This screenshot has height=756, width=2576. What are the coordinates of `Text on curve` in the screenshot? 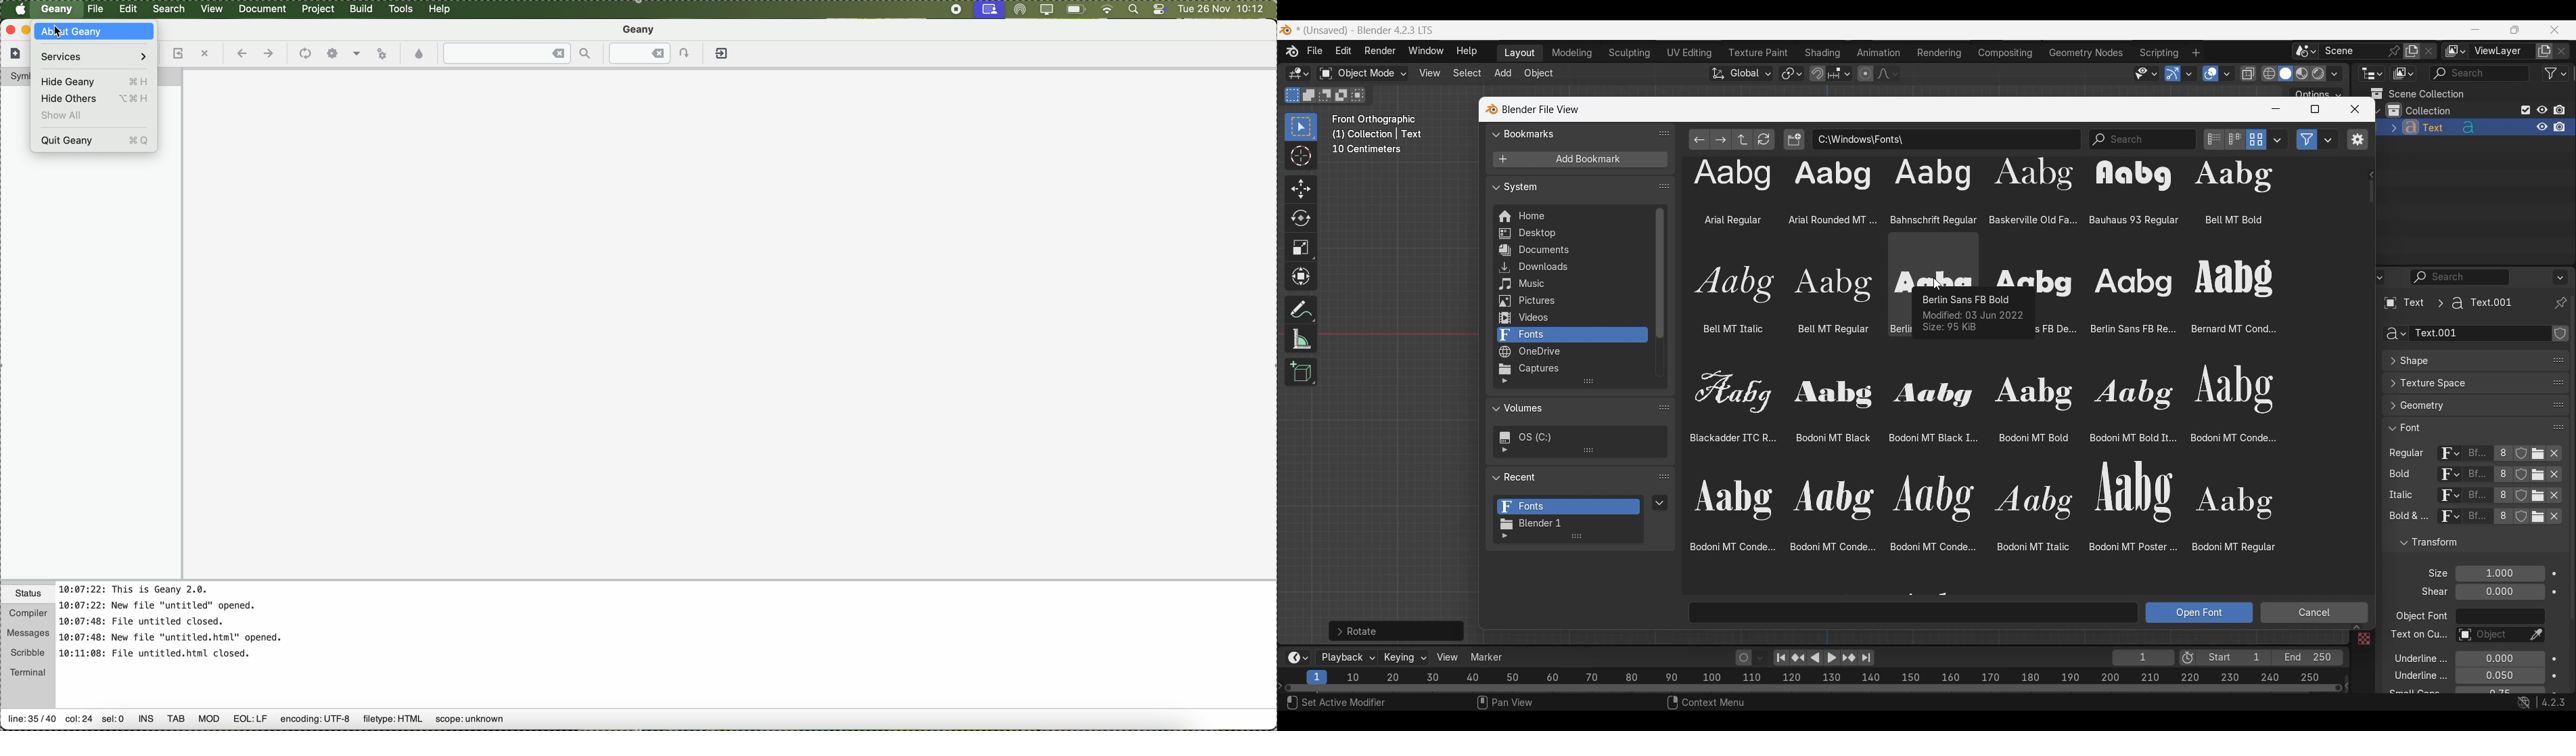 It's located at (2489, 636).